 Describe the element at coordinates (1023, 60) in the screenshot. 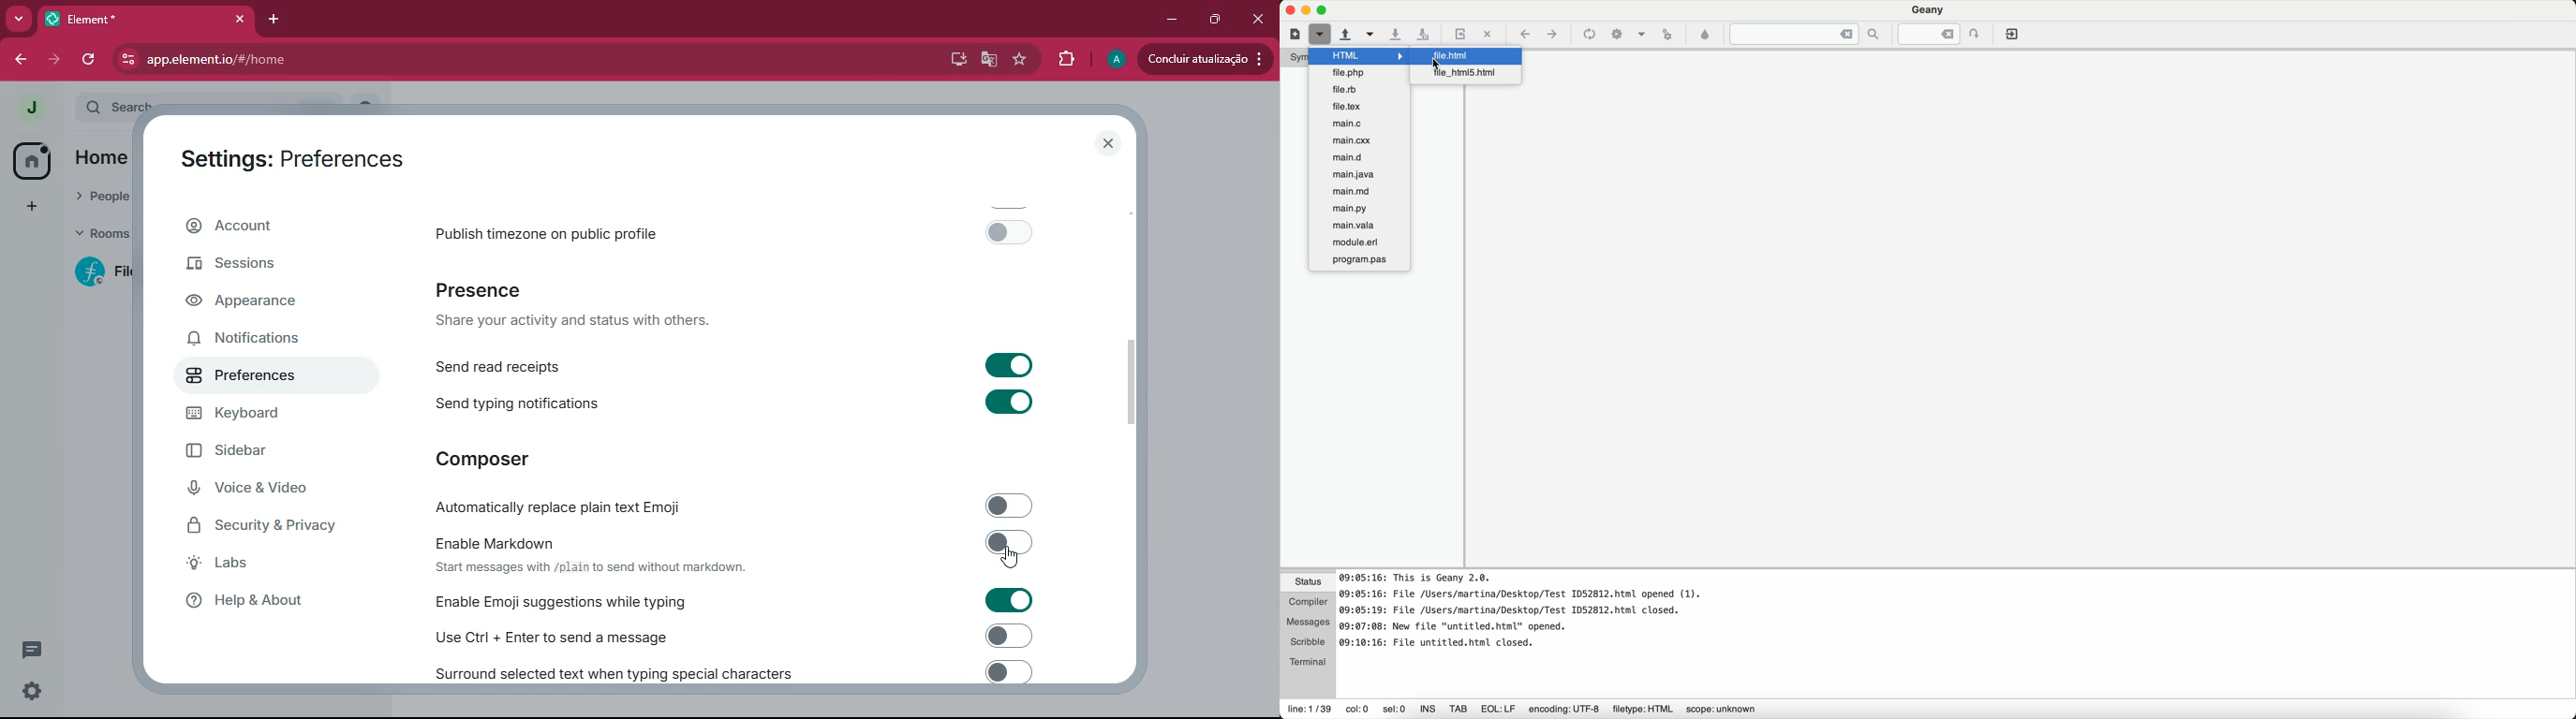

I see `favourite` at that location.